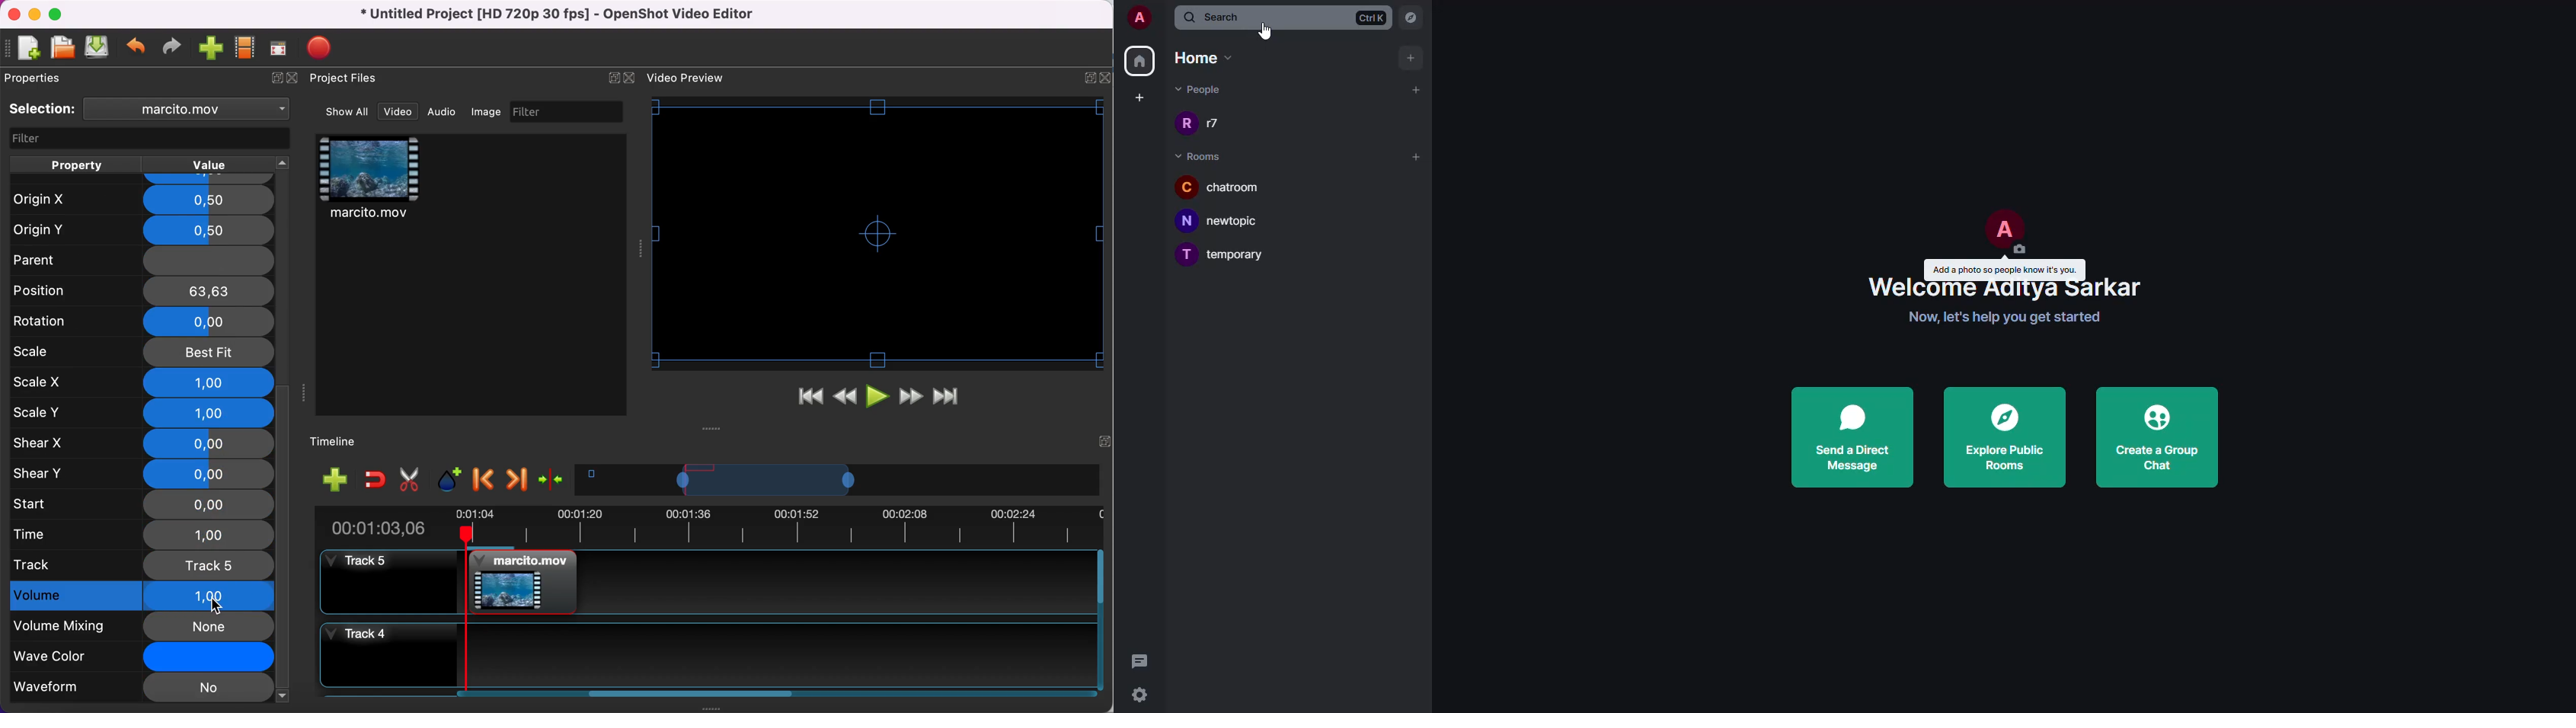  Describe the element at coordinates (1101, 620) in the screenshot. I see `Vertical slide bar` at that location.